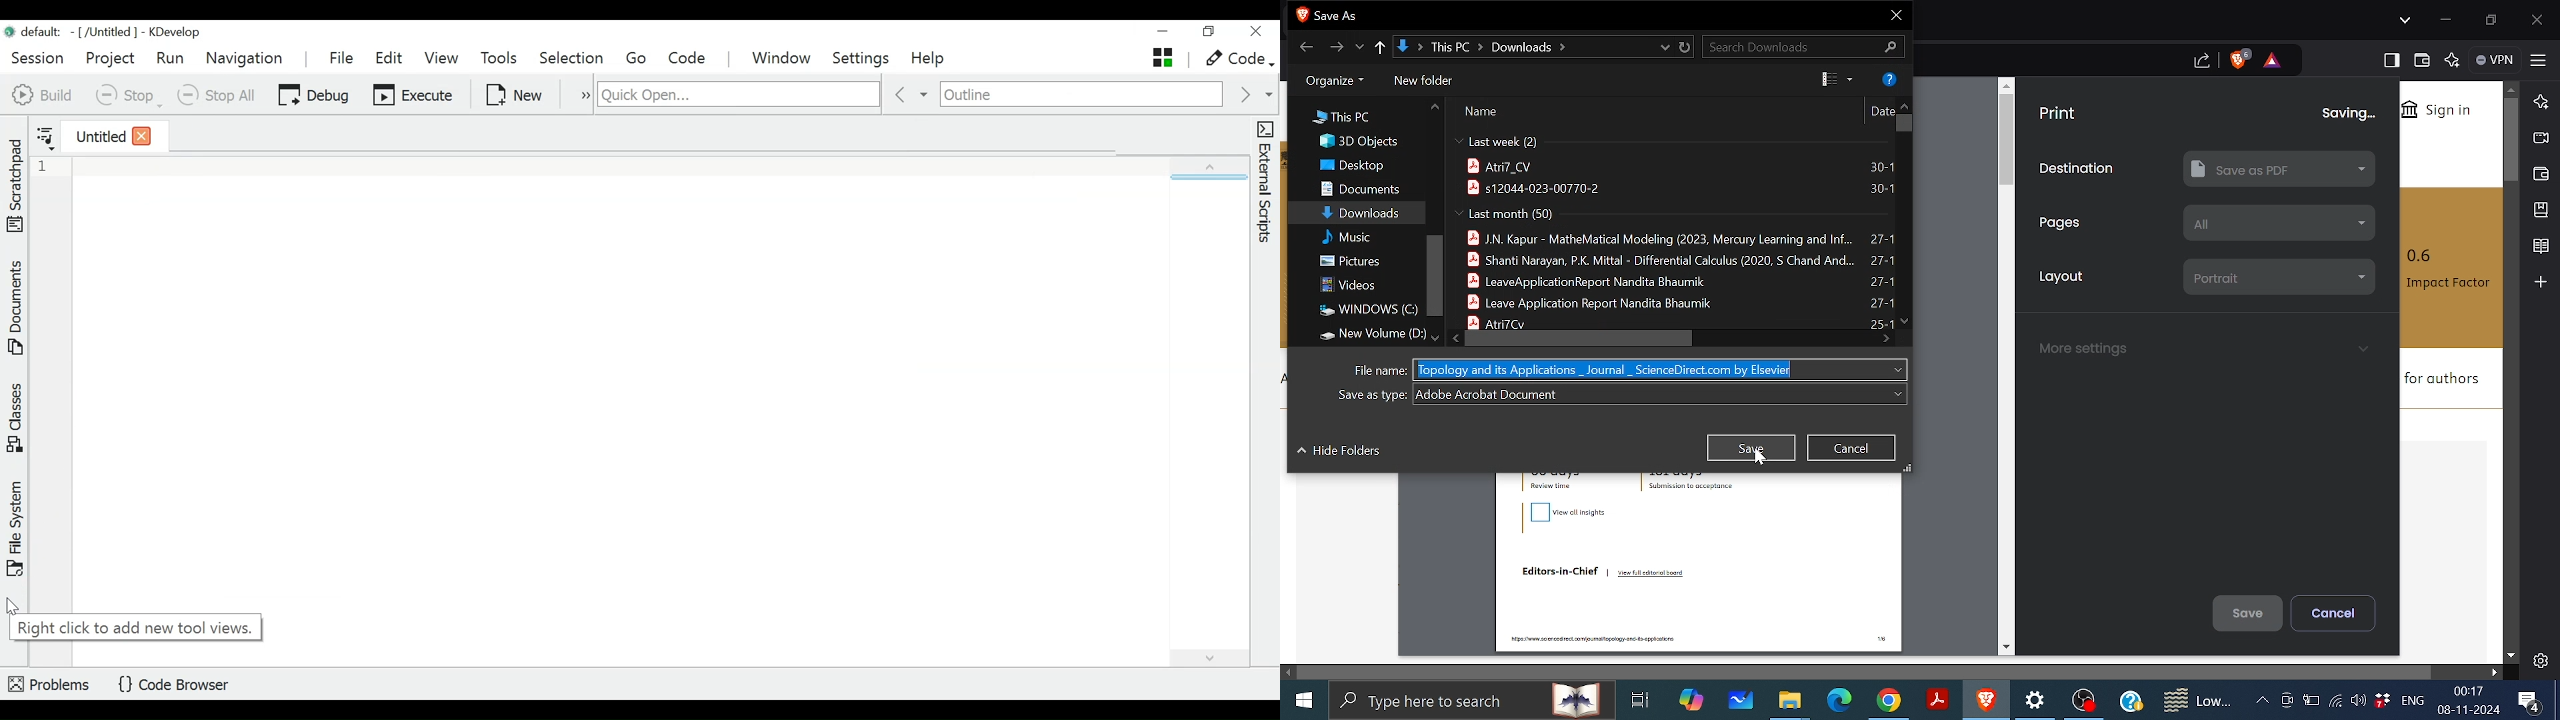  What do you see at coordinates (140, 135) in the screenshot?
I see `close` at bounding box center [140, 135].